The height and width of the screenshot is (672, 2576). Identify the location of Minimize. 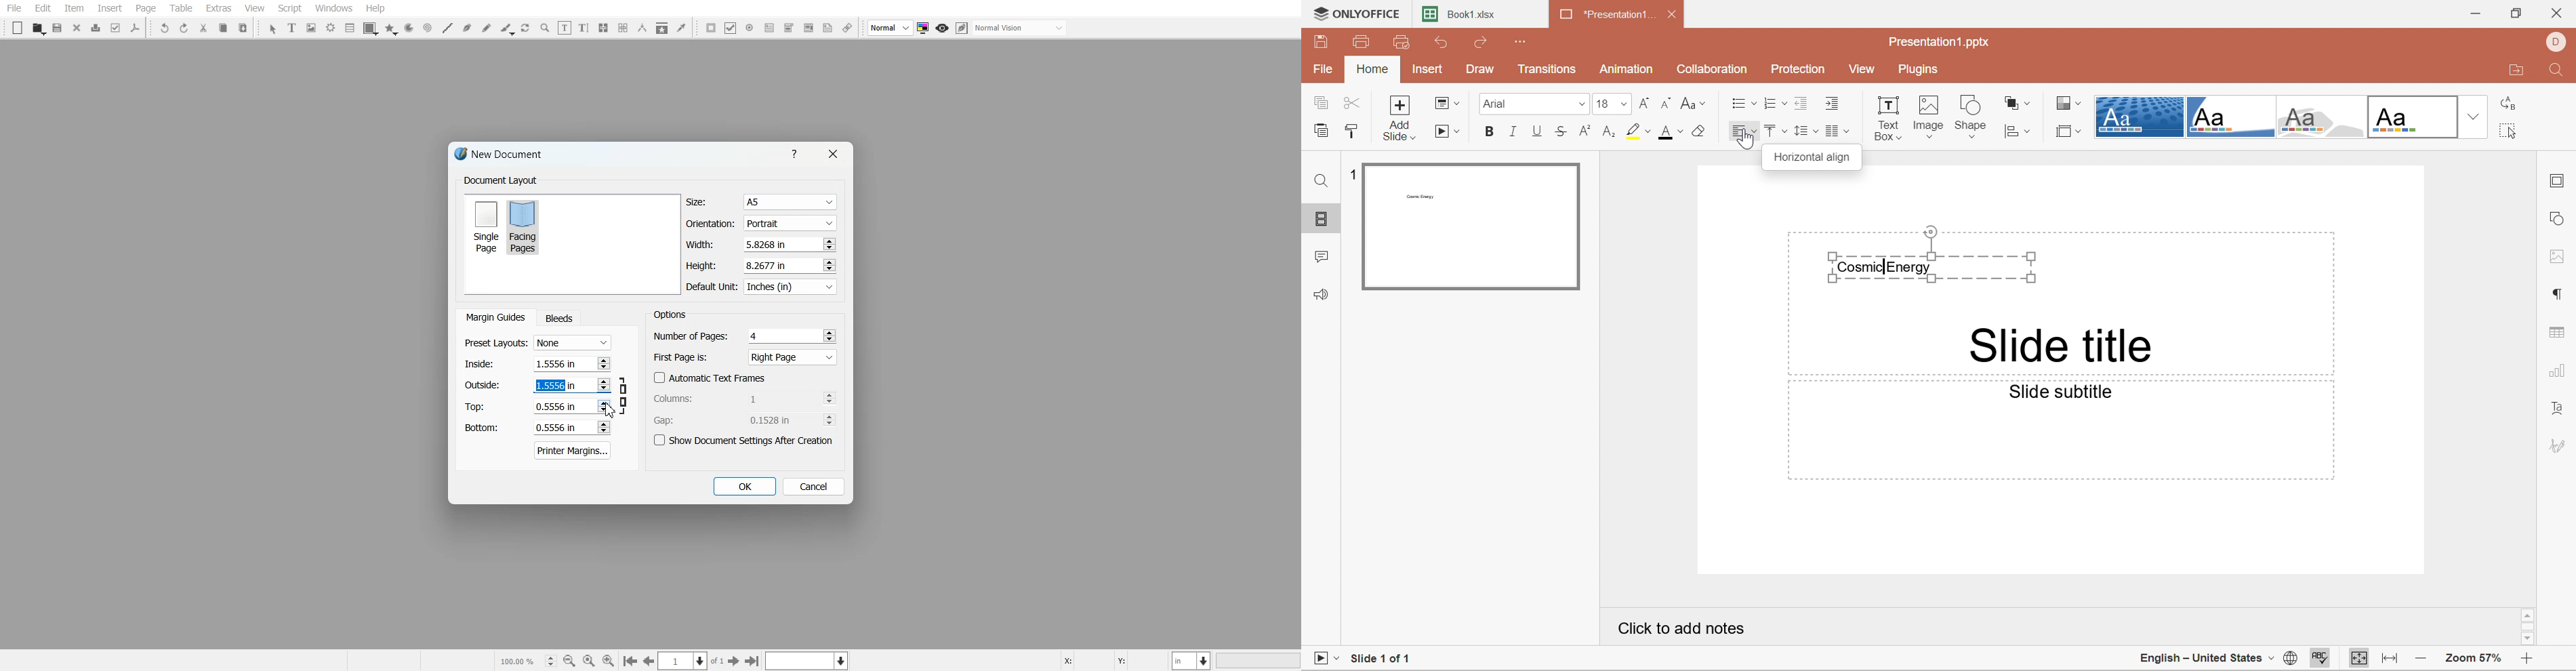
(2474, 14).